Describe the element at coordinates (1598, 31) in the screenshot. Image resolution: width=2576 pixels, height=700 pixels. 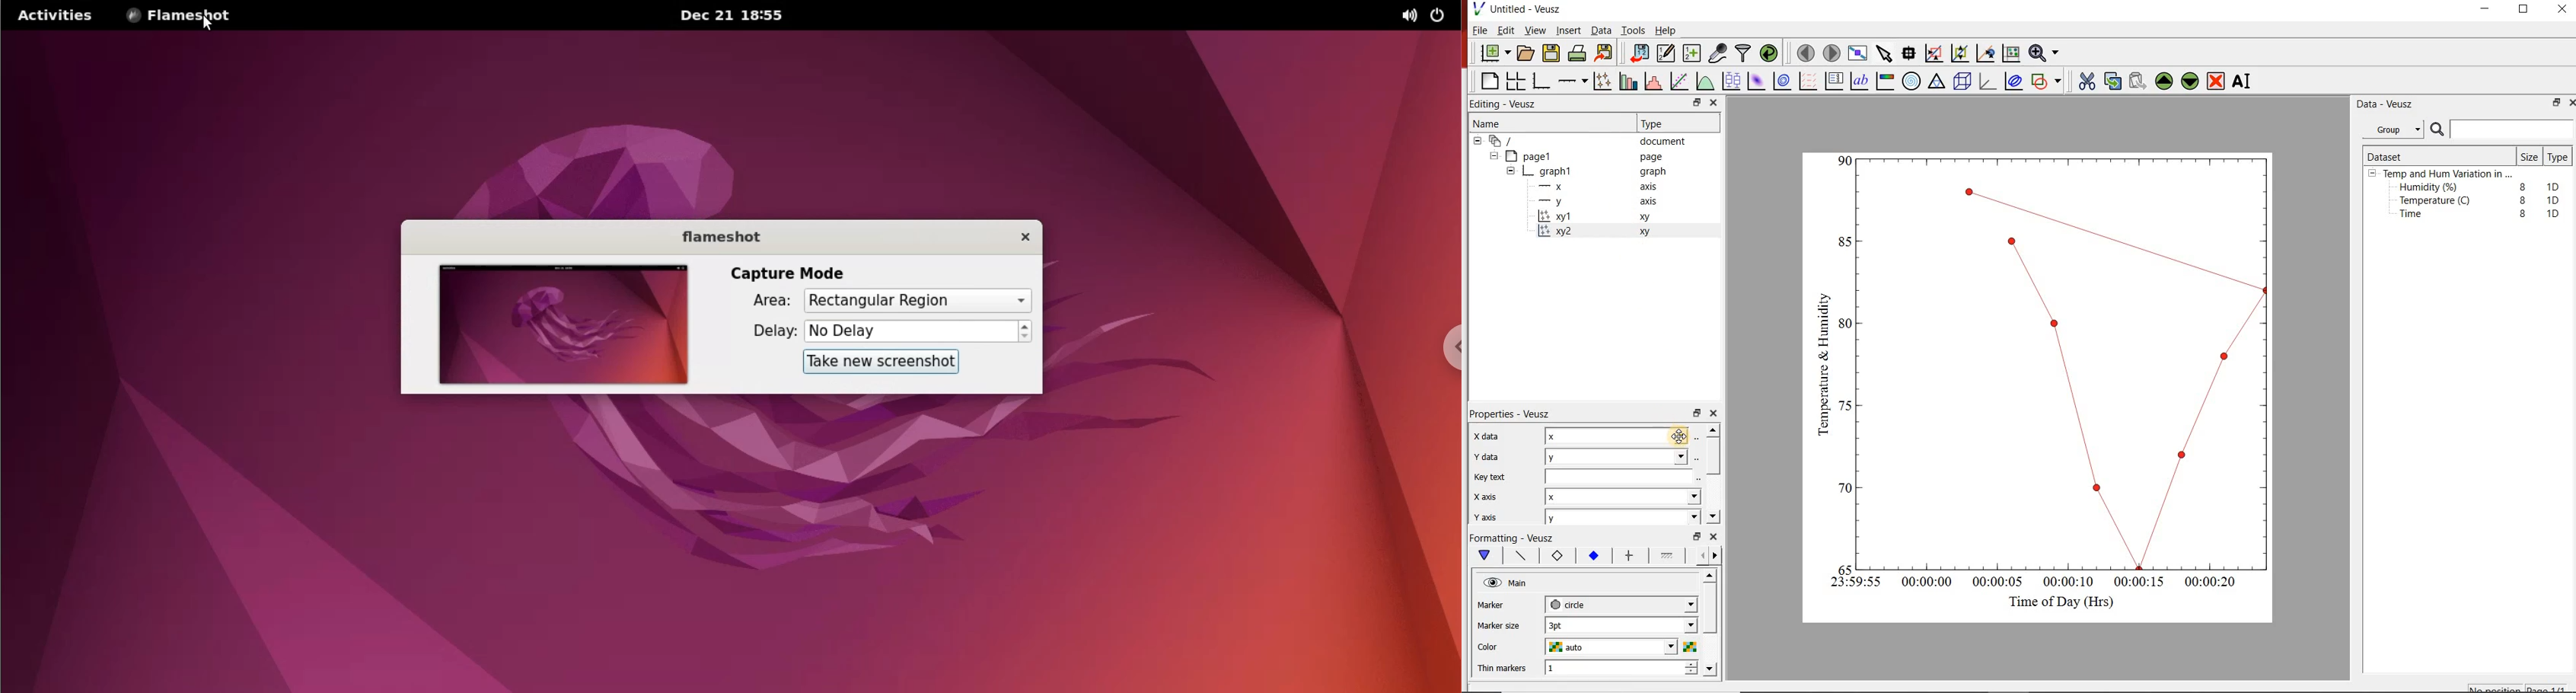
I see `Data` at that location.